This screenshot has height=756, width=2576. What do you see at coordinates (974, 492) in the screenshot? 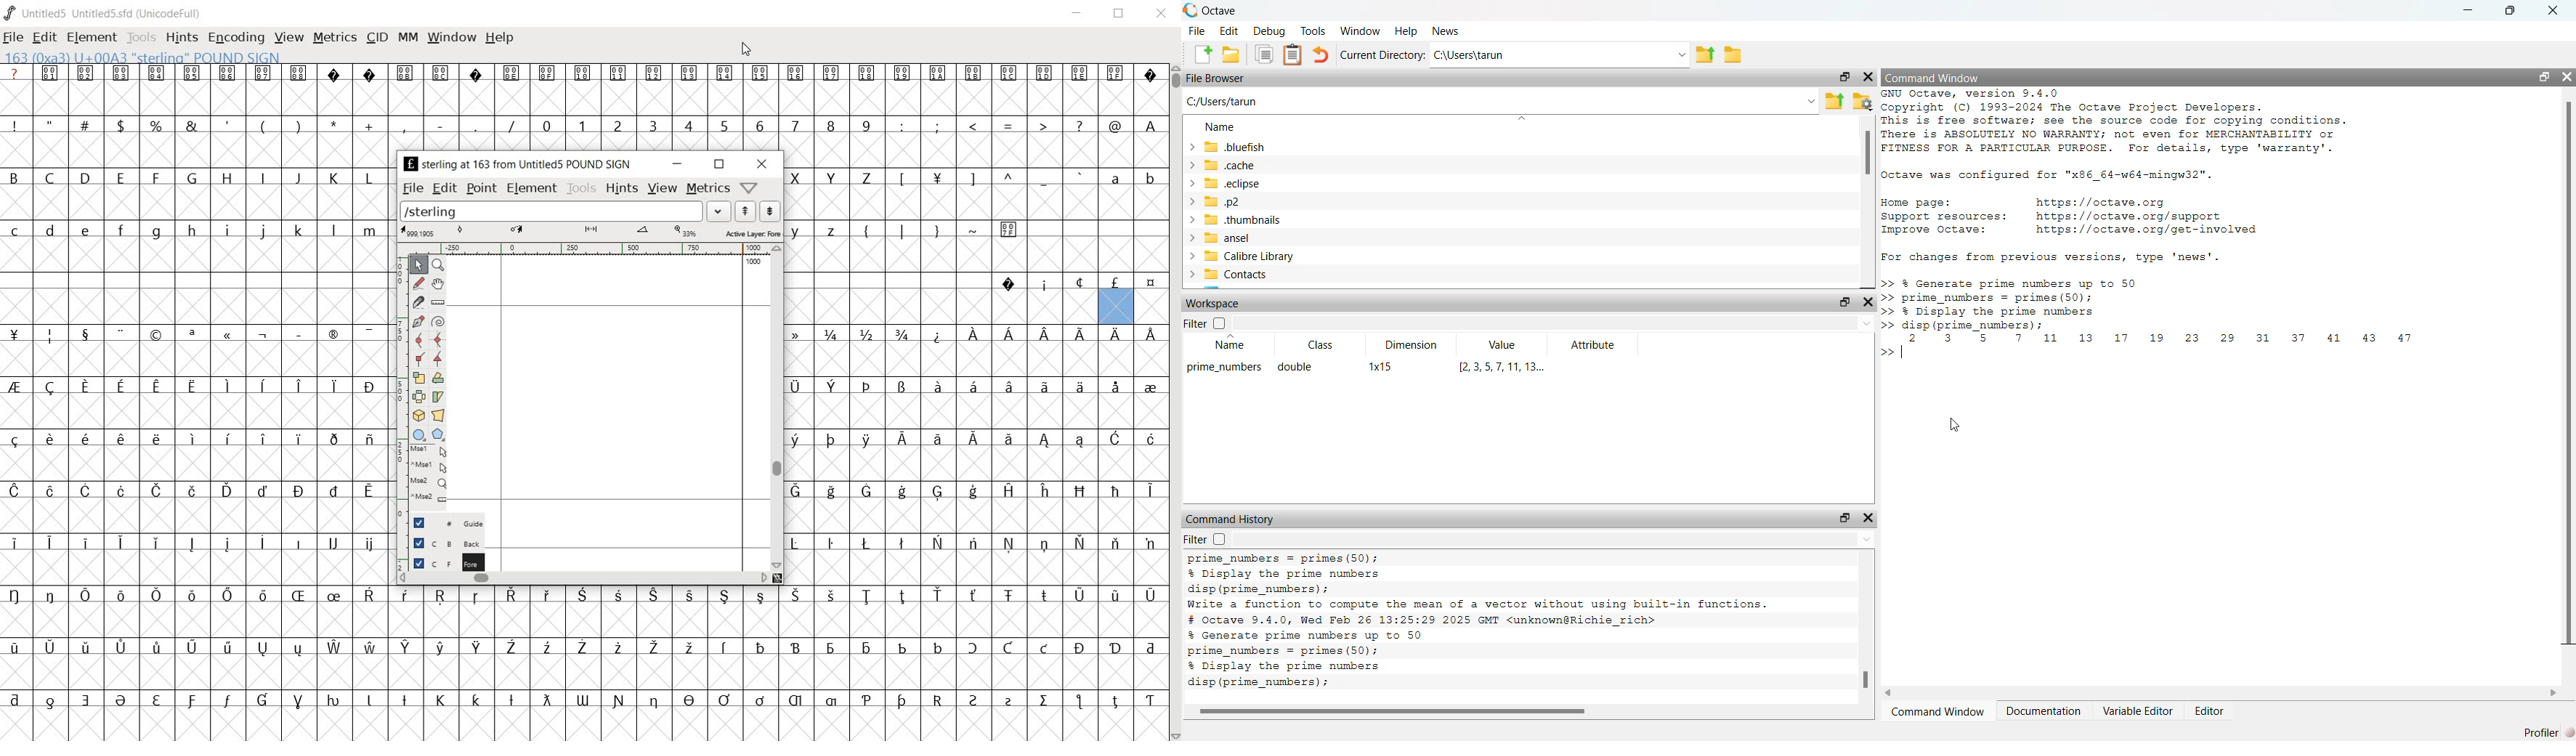
I see `Symbol` at bounding box center [974, 492].